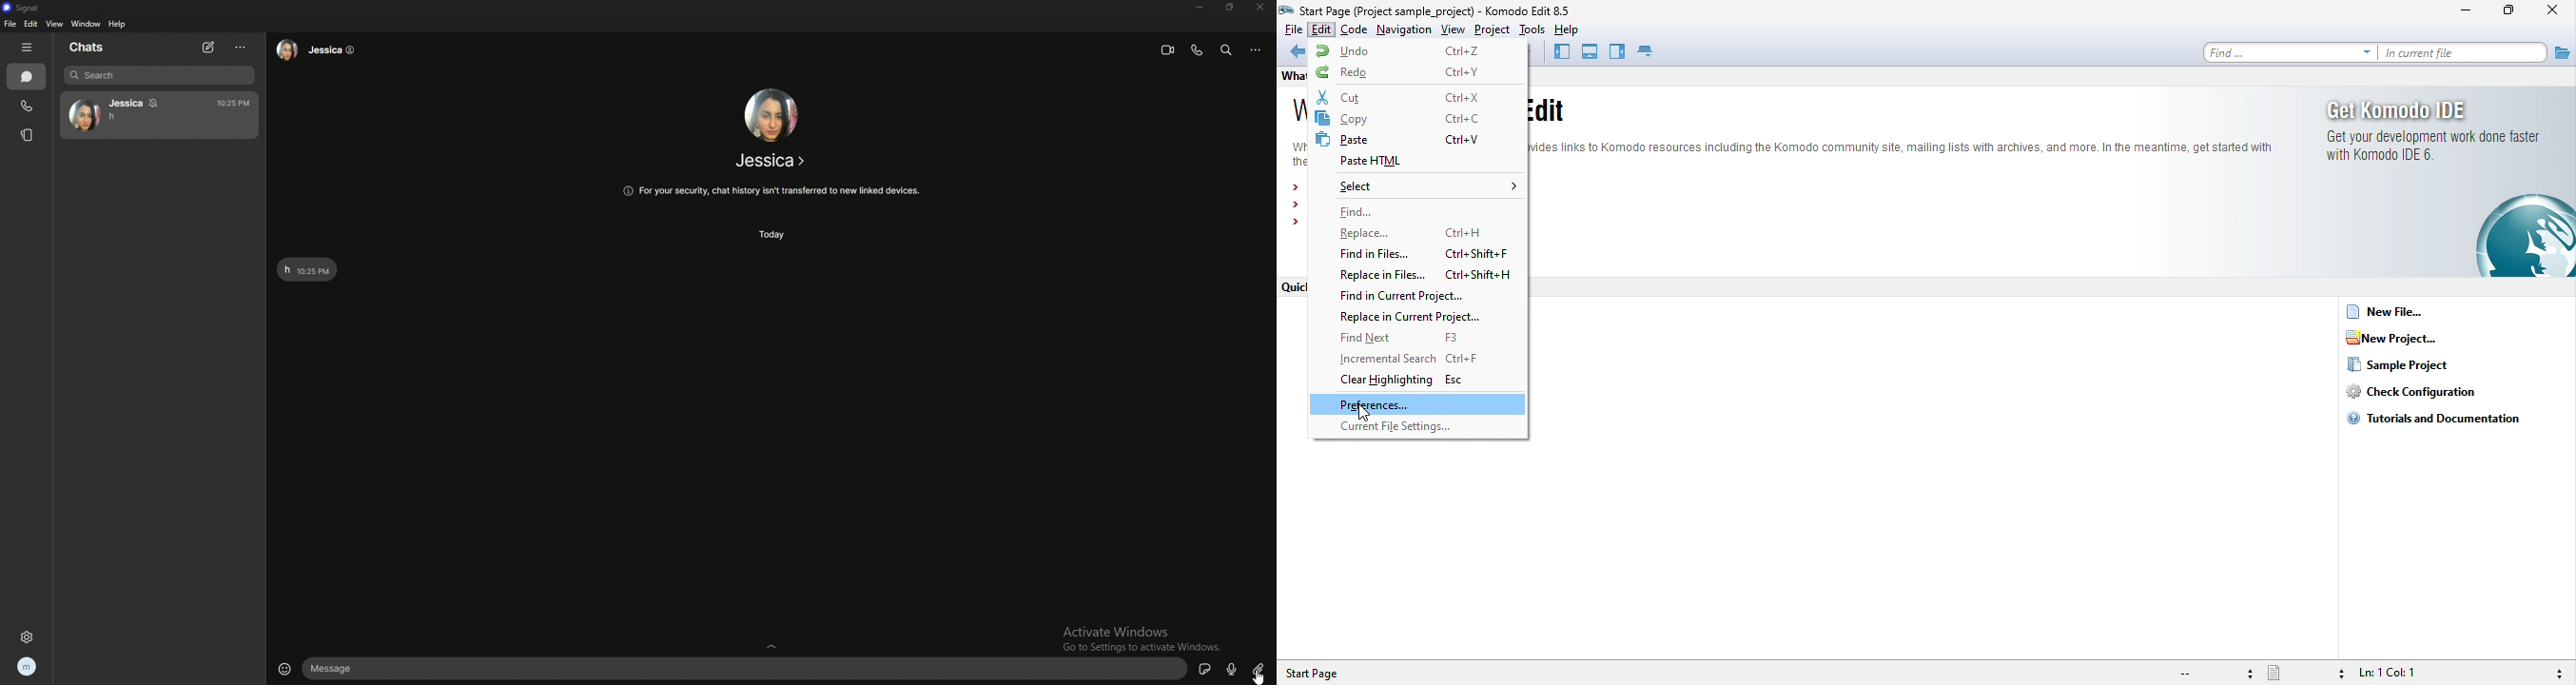 This screenshot has width=2576, height=700. I want to click on chats, so click(27, 76).